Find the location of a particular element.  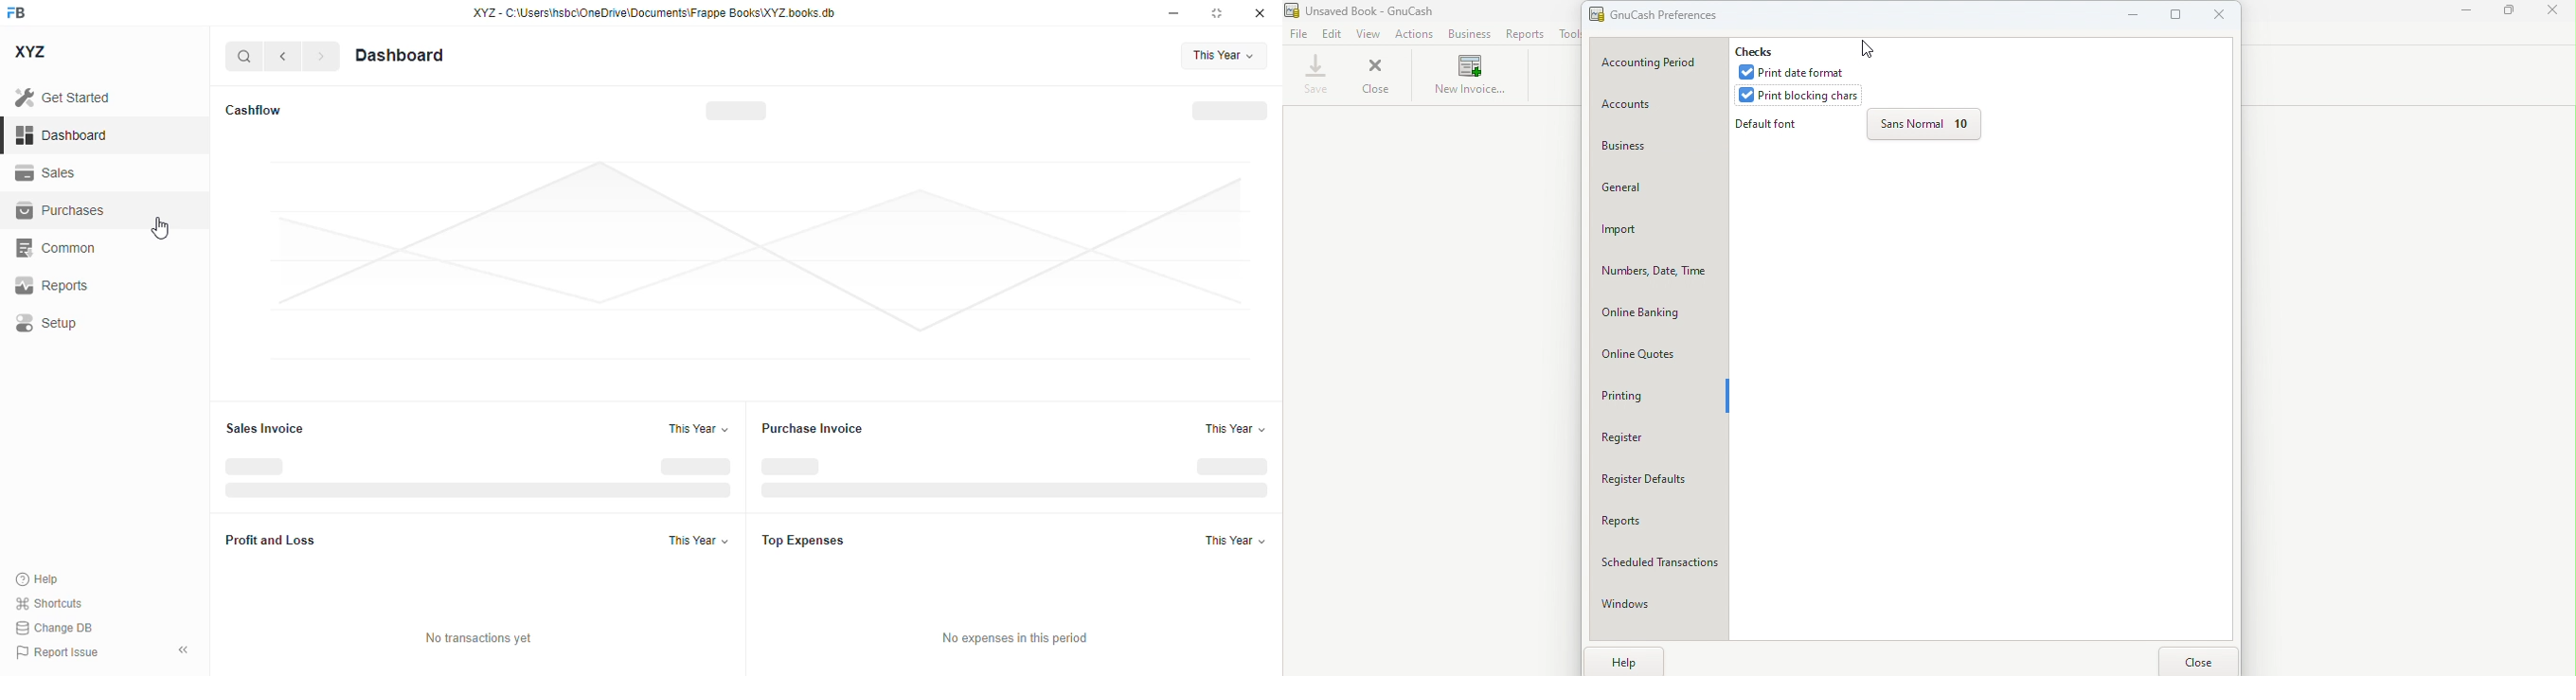

close is located at coordinates (1260, 12).